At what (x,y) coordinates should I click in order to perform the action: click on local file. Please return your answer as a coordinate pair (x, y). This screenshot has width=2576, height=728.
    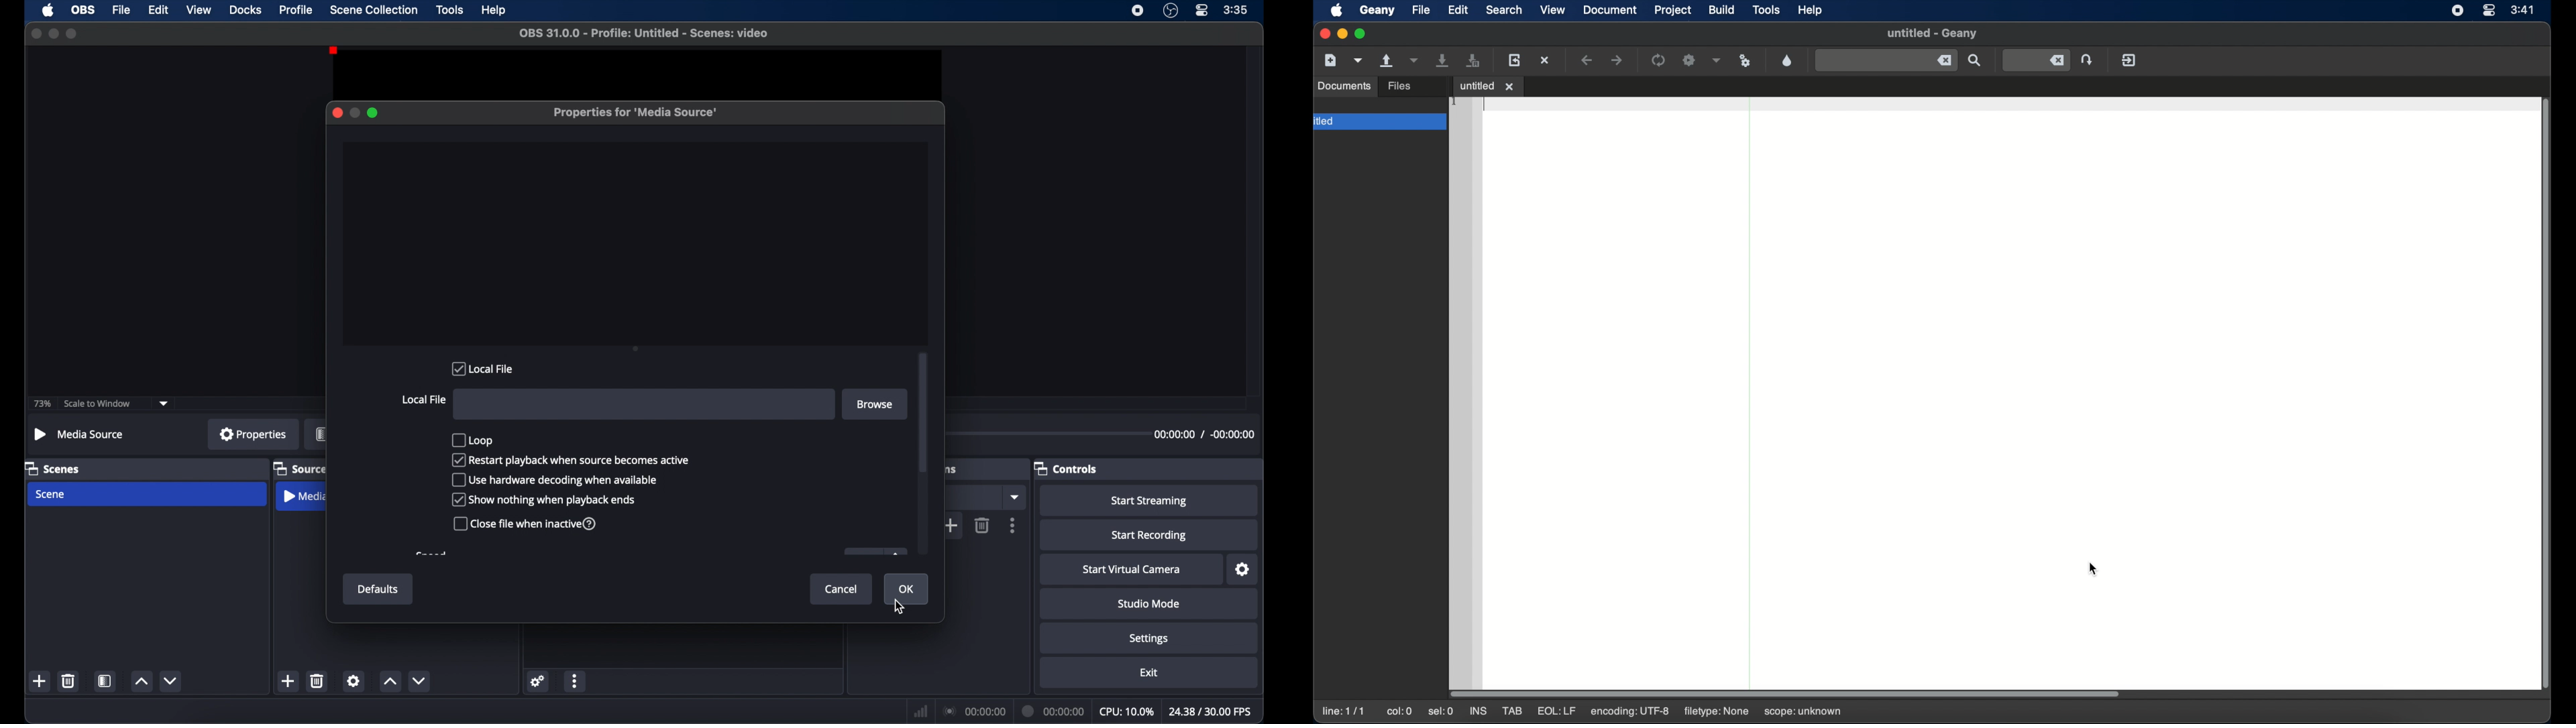
    Looking at the image, I should click on (486, 369).